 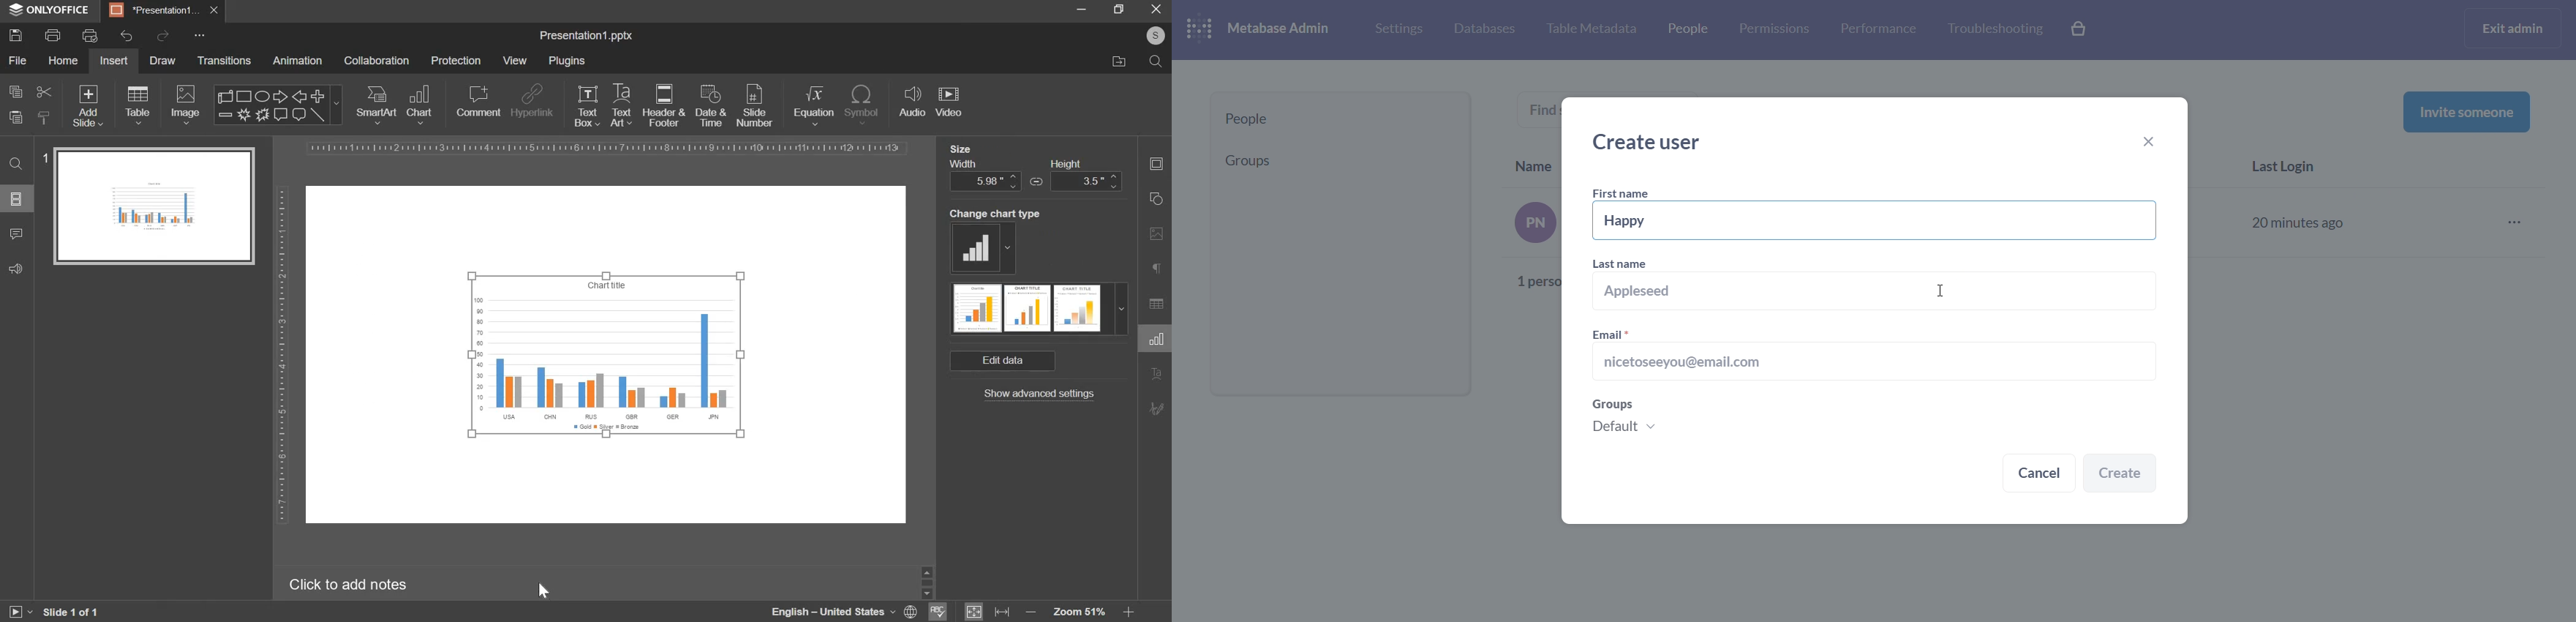 I want to click on first name, so click(x=1624, y=194).